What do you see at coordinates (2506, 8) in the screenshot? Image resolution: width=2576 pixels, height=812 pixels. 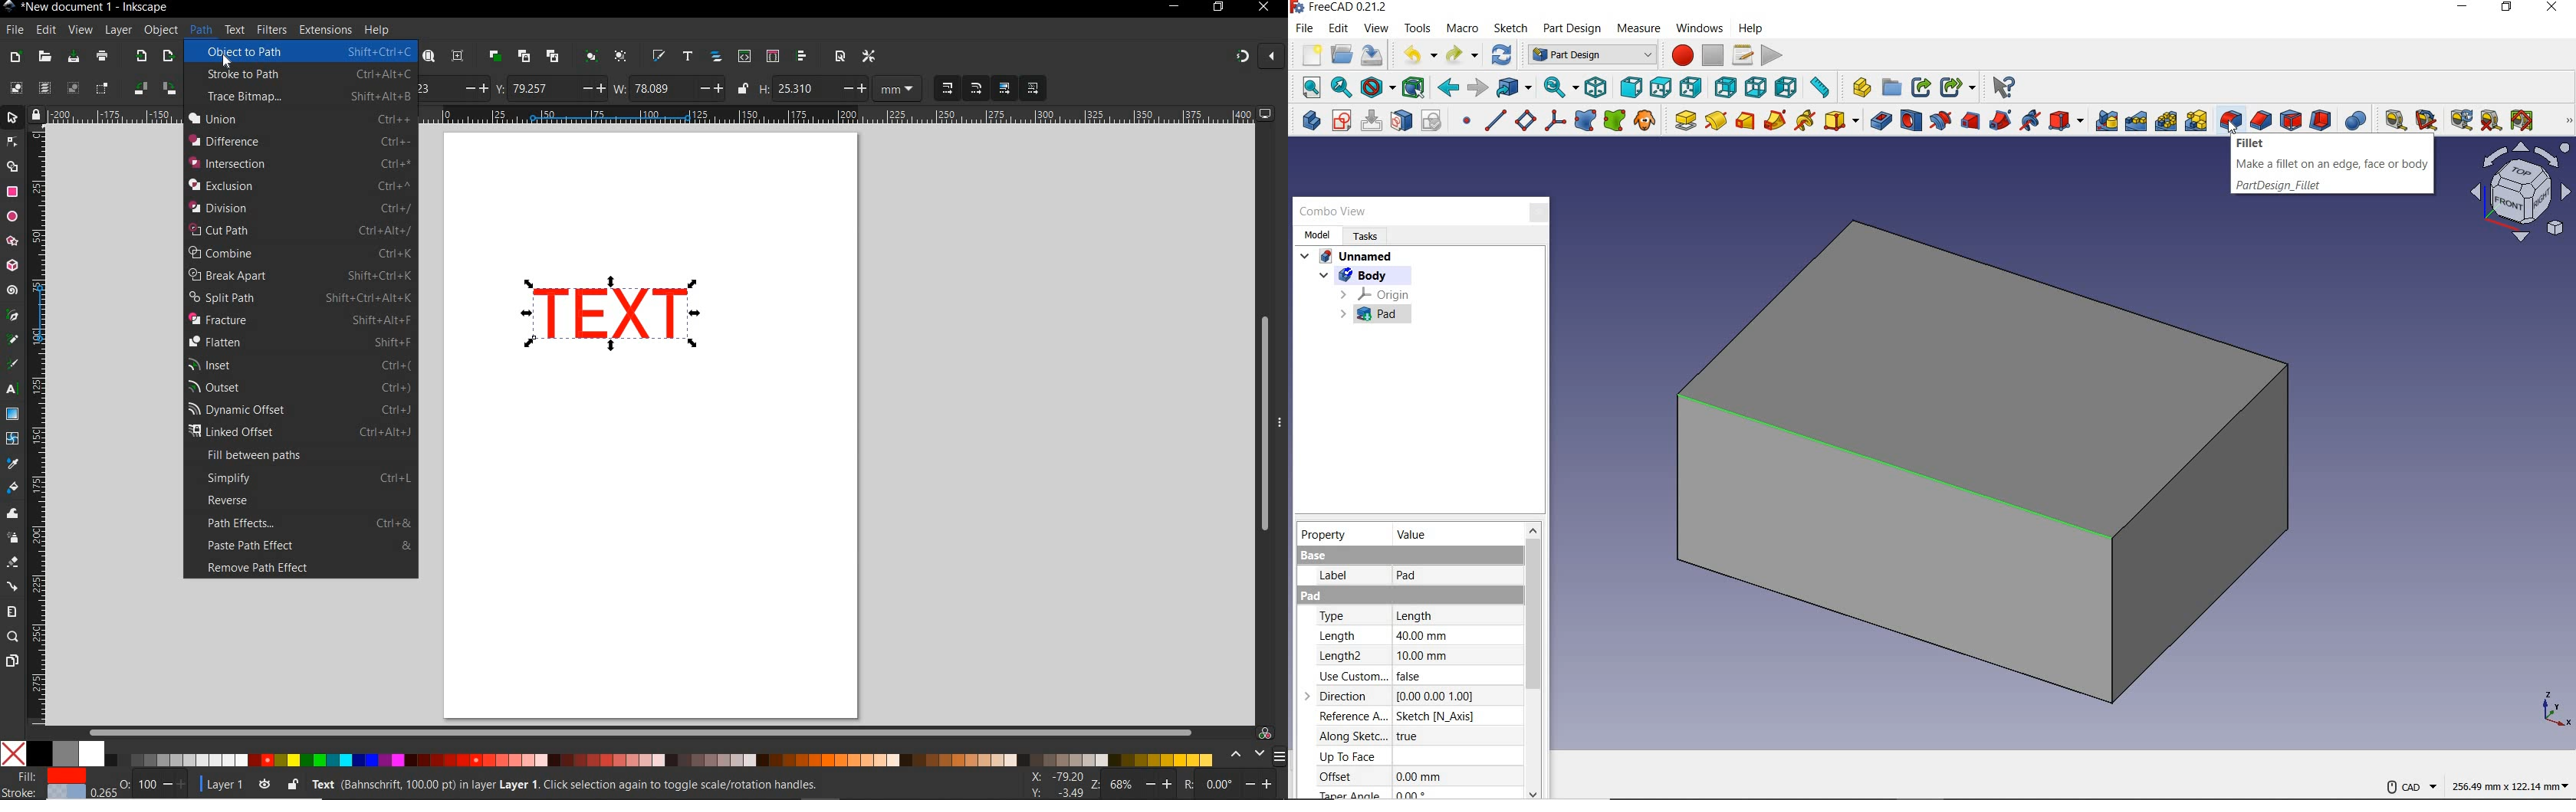 I see `restore down` at bounding box center [2506, 8].